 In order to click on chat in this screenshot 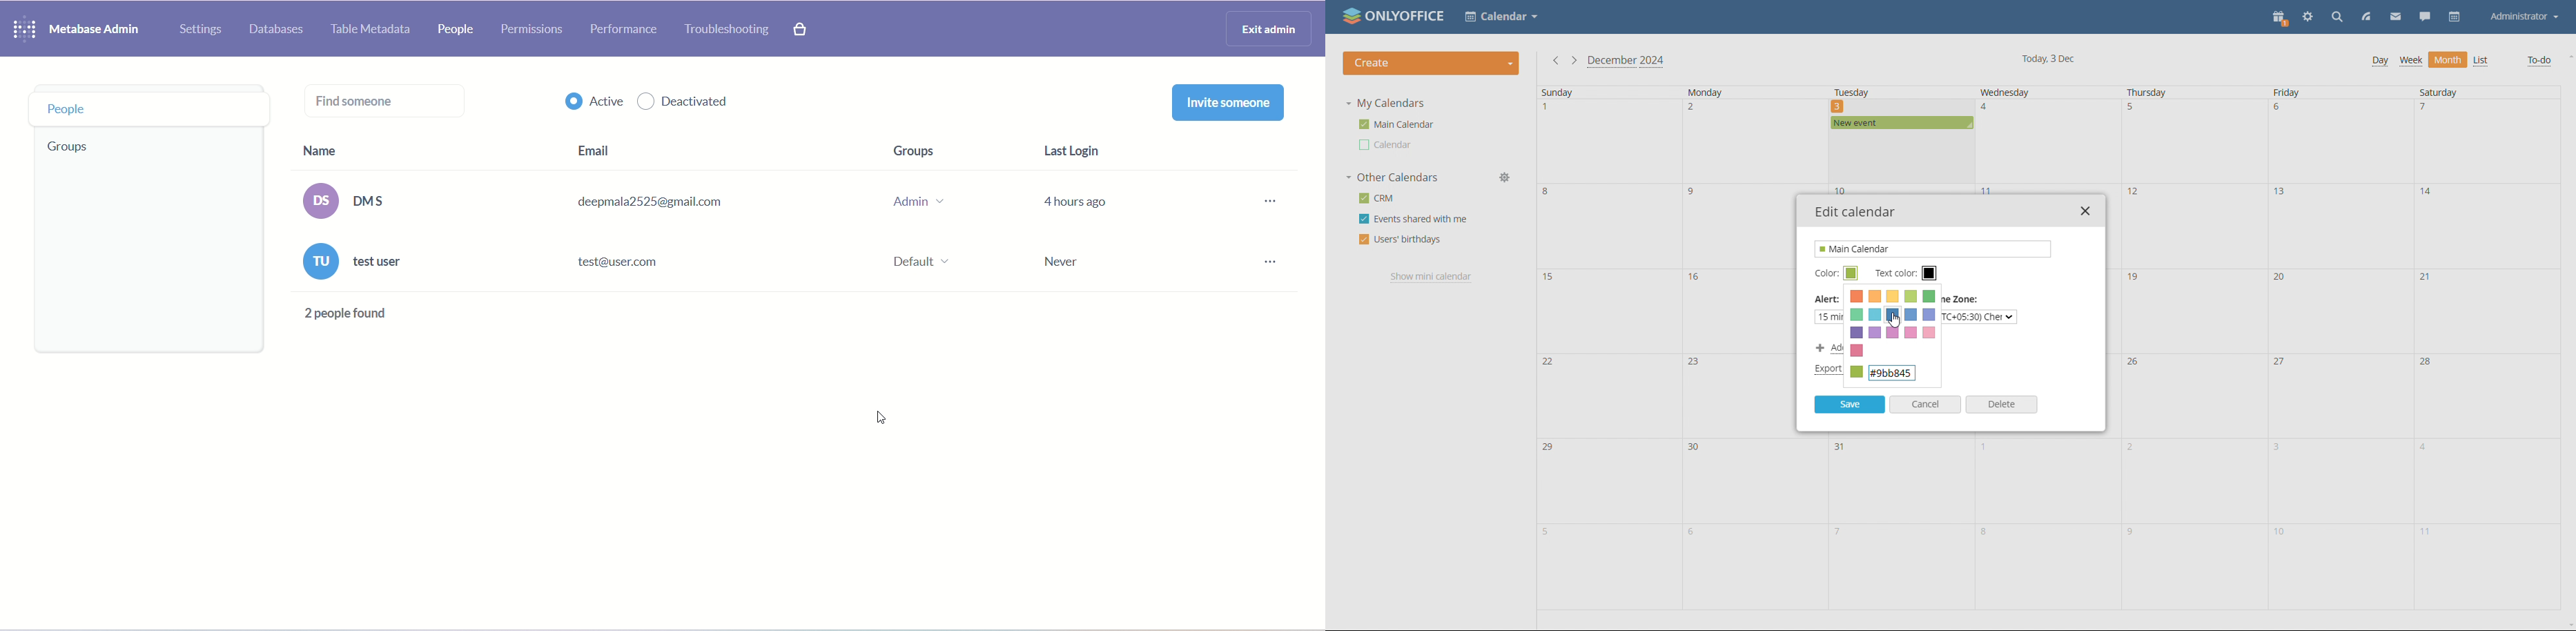, I will do `click(2425, 18)`.